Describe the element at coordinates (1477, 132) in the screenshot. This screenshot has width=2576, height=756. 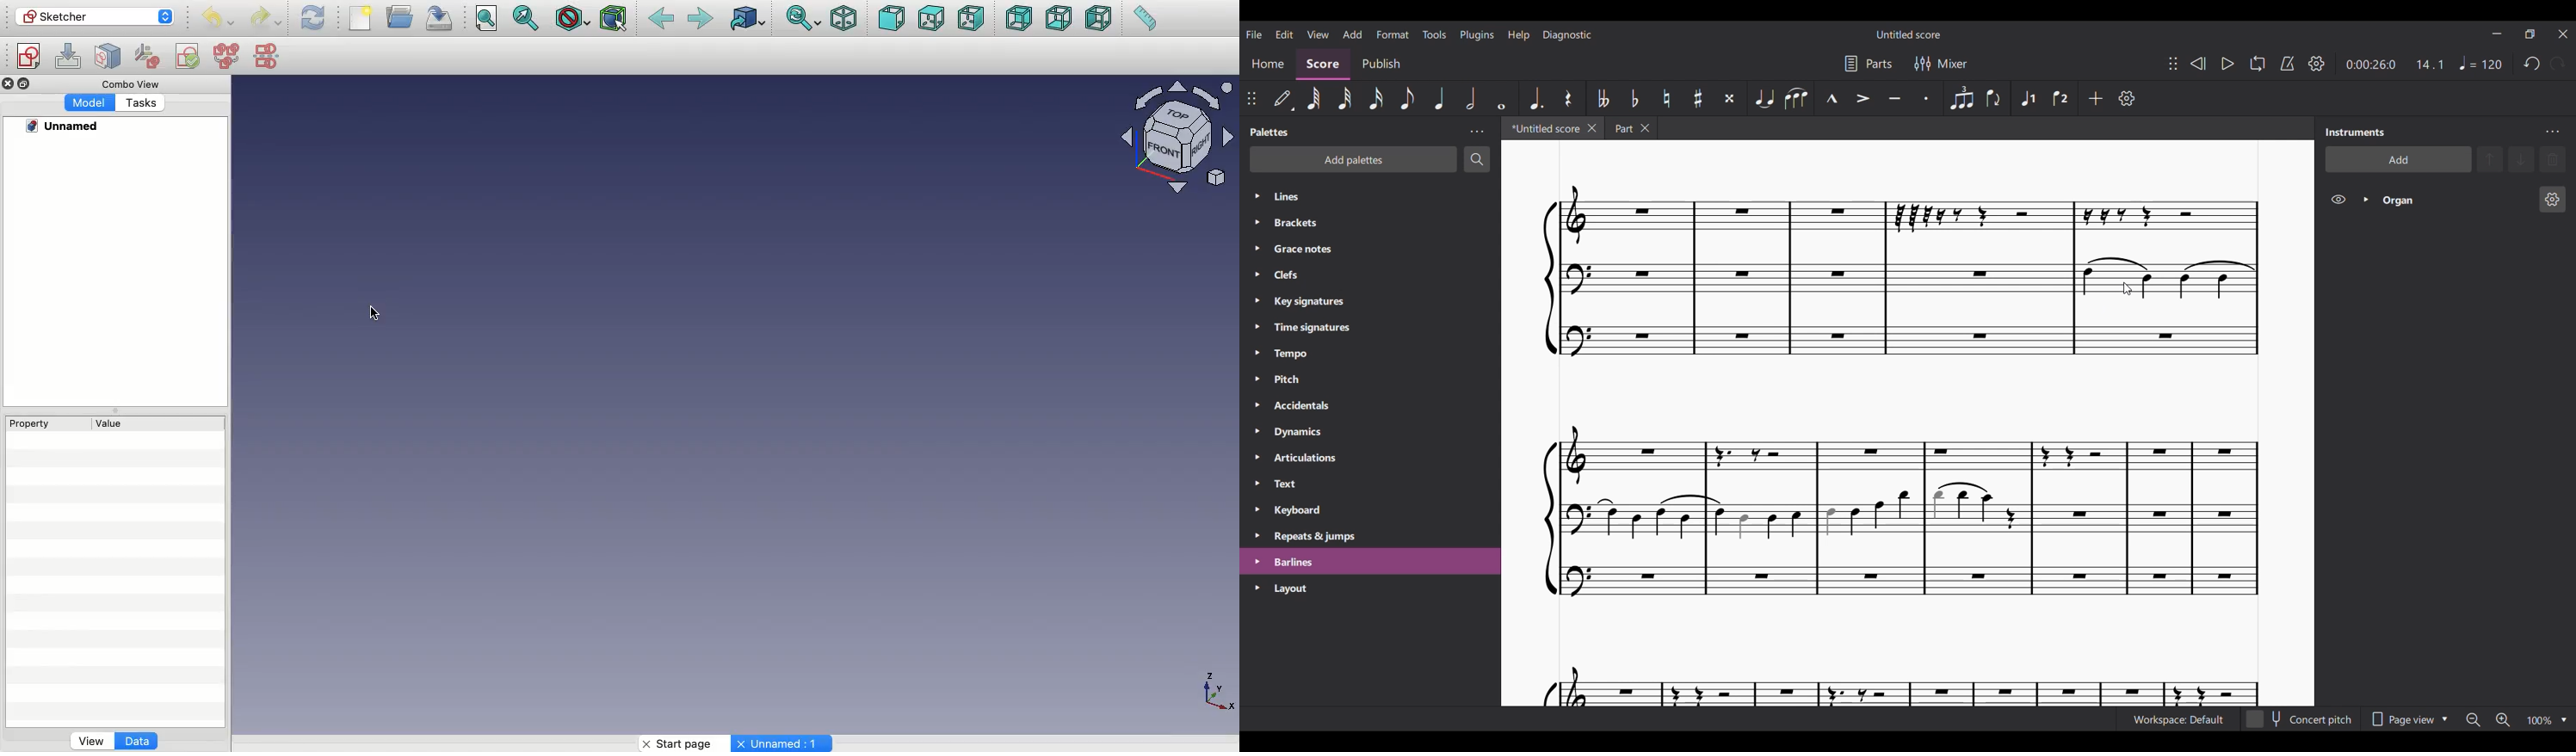
I see `Palette panel settings` at that location.